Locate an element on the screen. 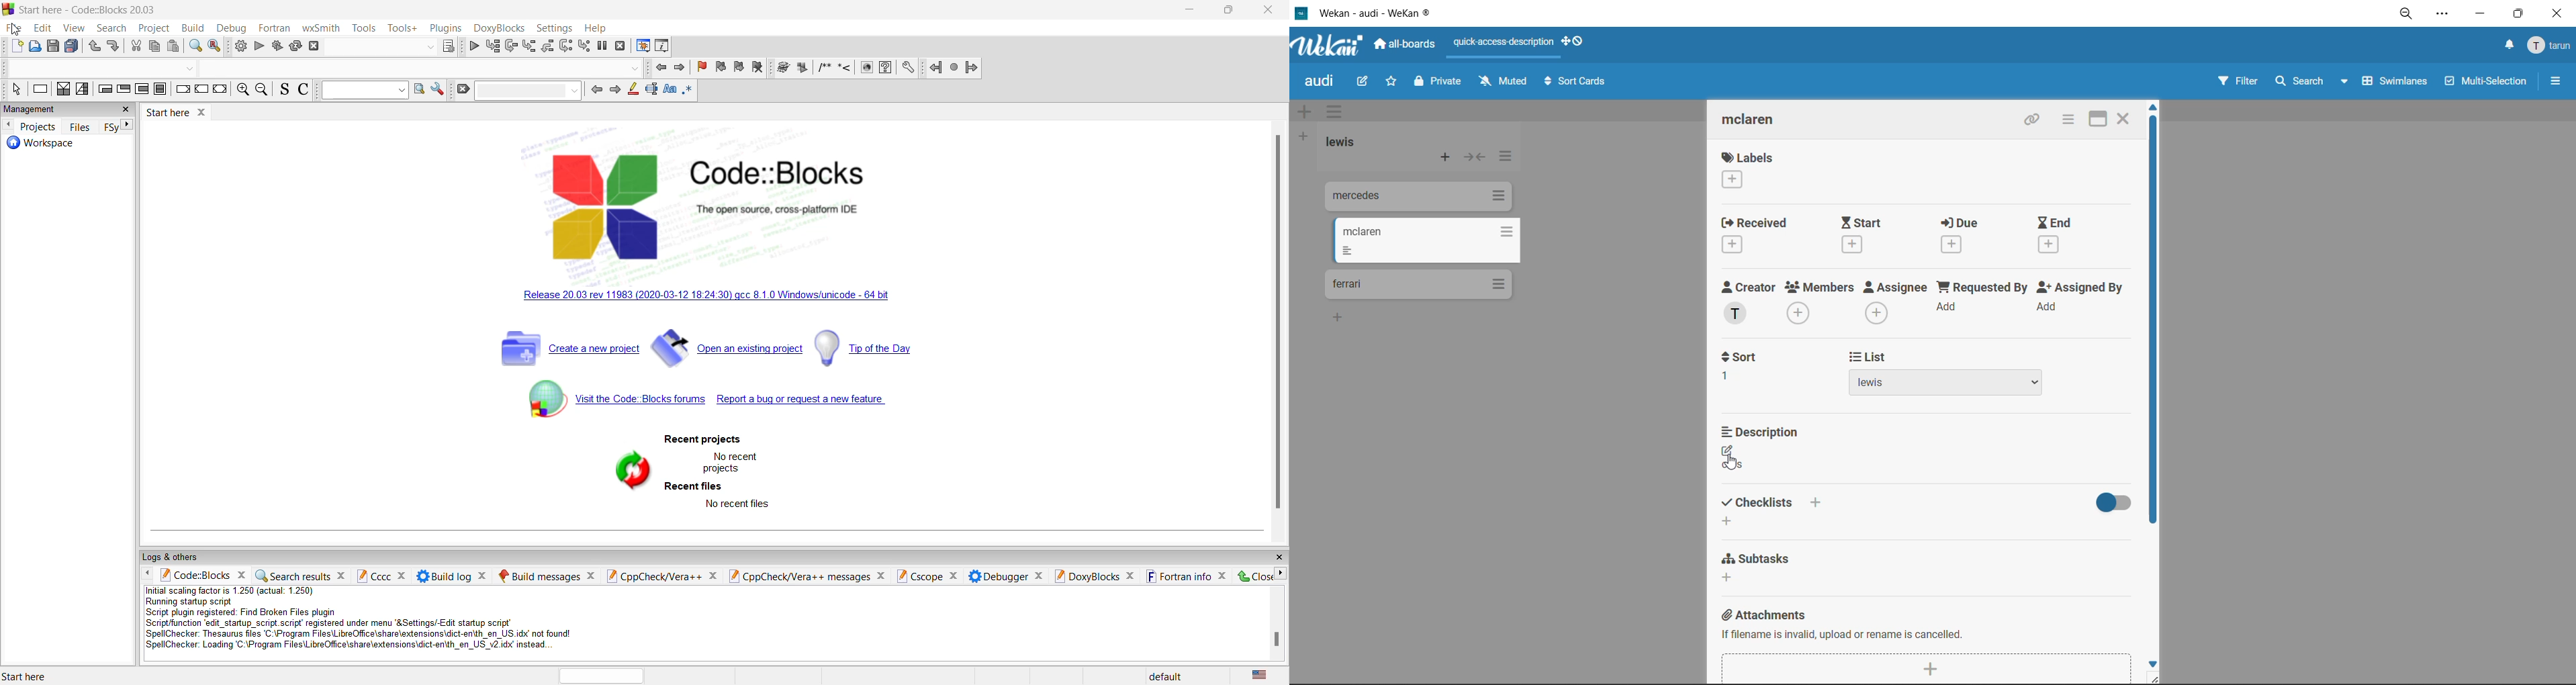 Image resolution: width=2576 pixels, height=700 pixels. Cccc pane is located at coordinates (381, 576).